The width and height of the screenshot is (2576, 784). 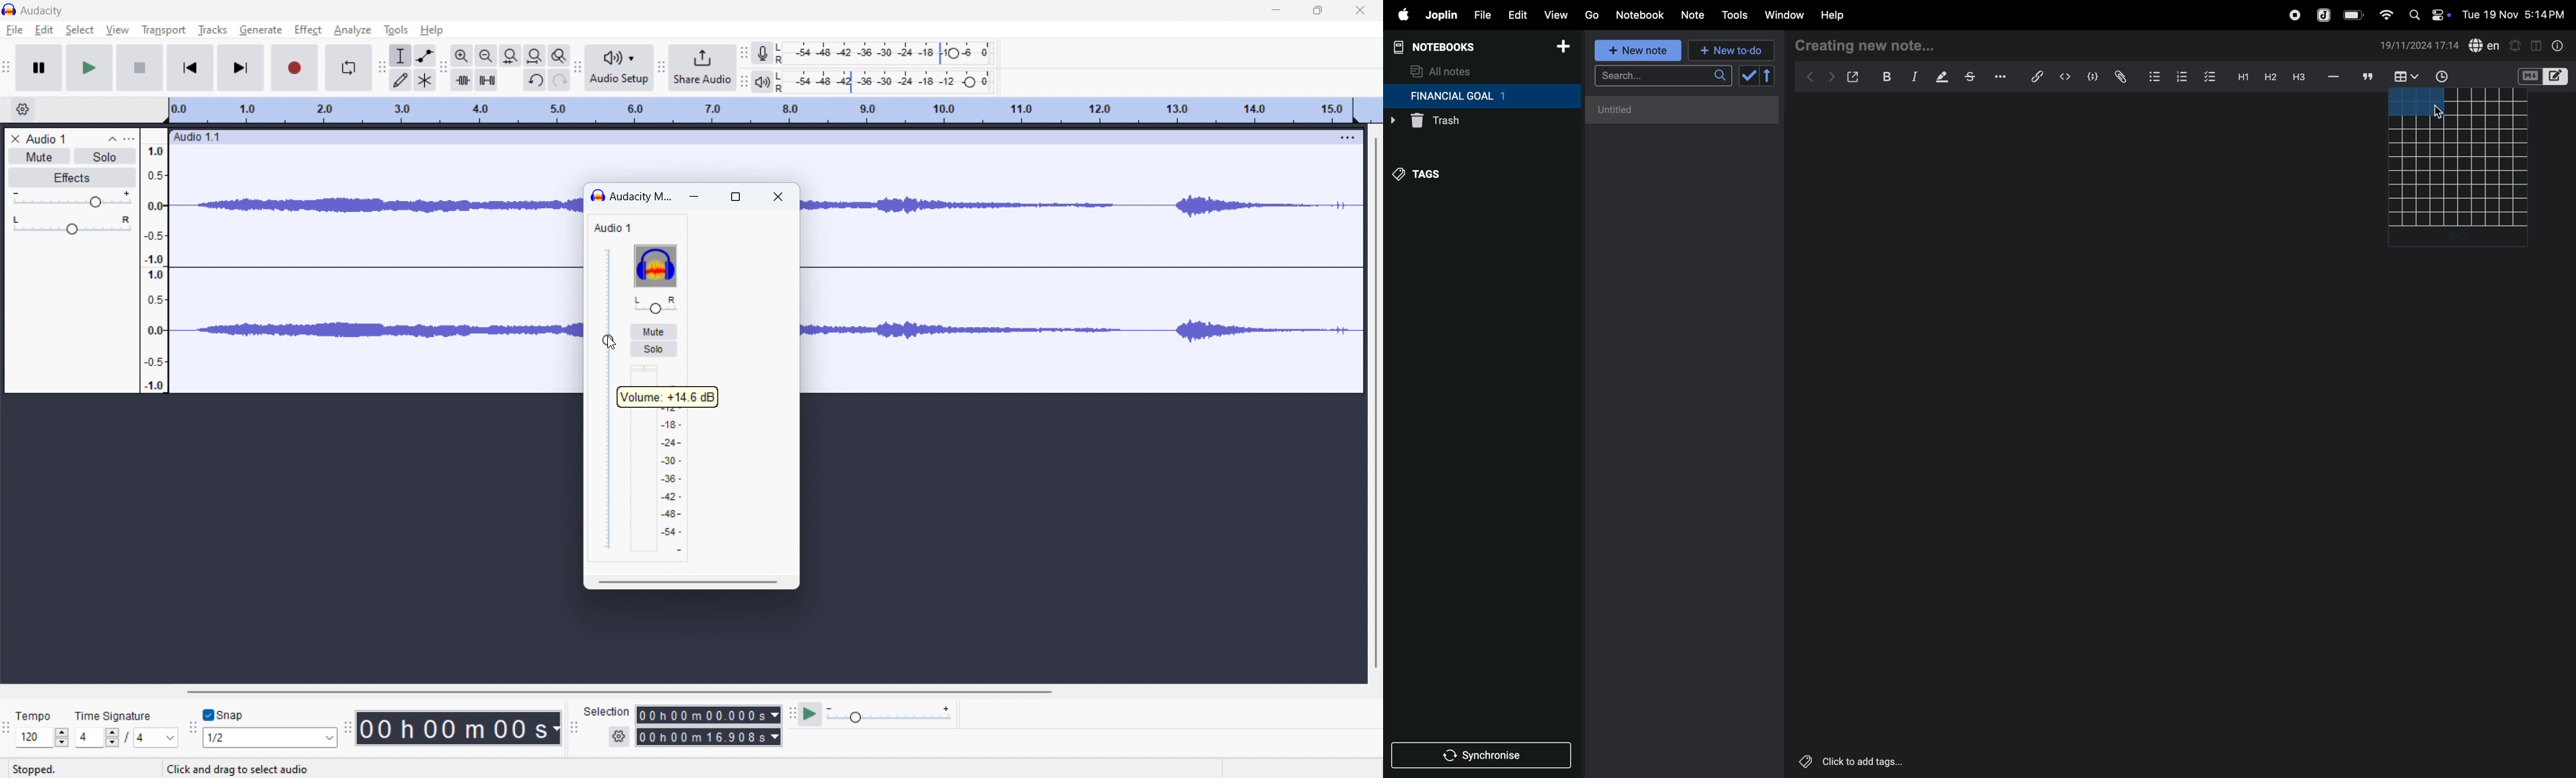 I want to click on playback meter, so click(x=763, y=81).